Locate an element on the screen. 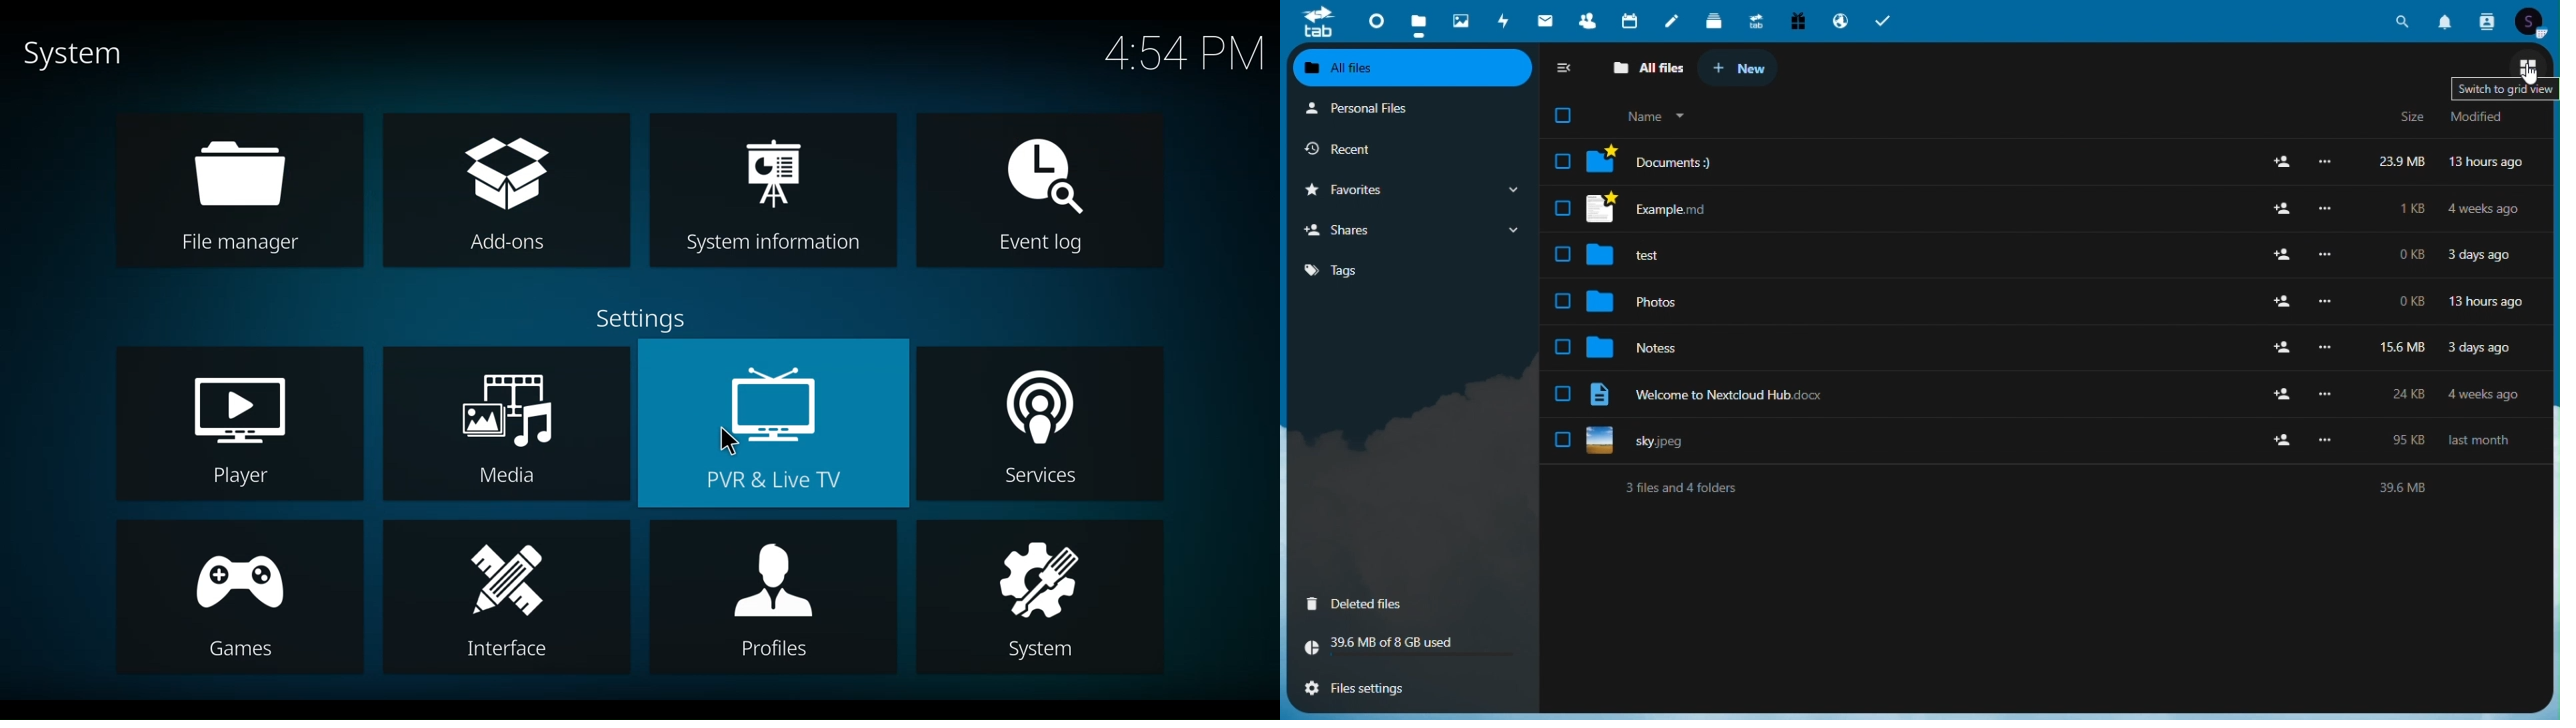 This screenshot has width=2576, height=728. folder is located at coordinates (1600, 302).